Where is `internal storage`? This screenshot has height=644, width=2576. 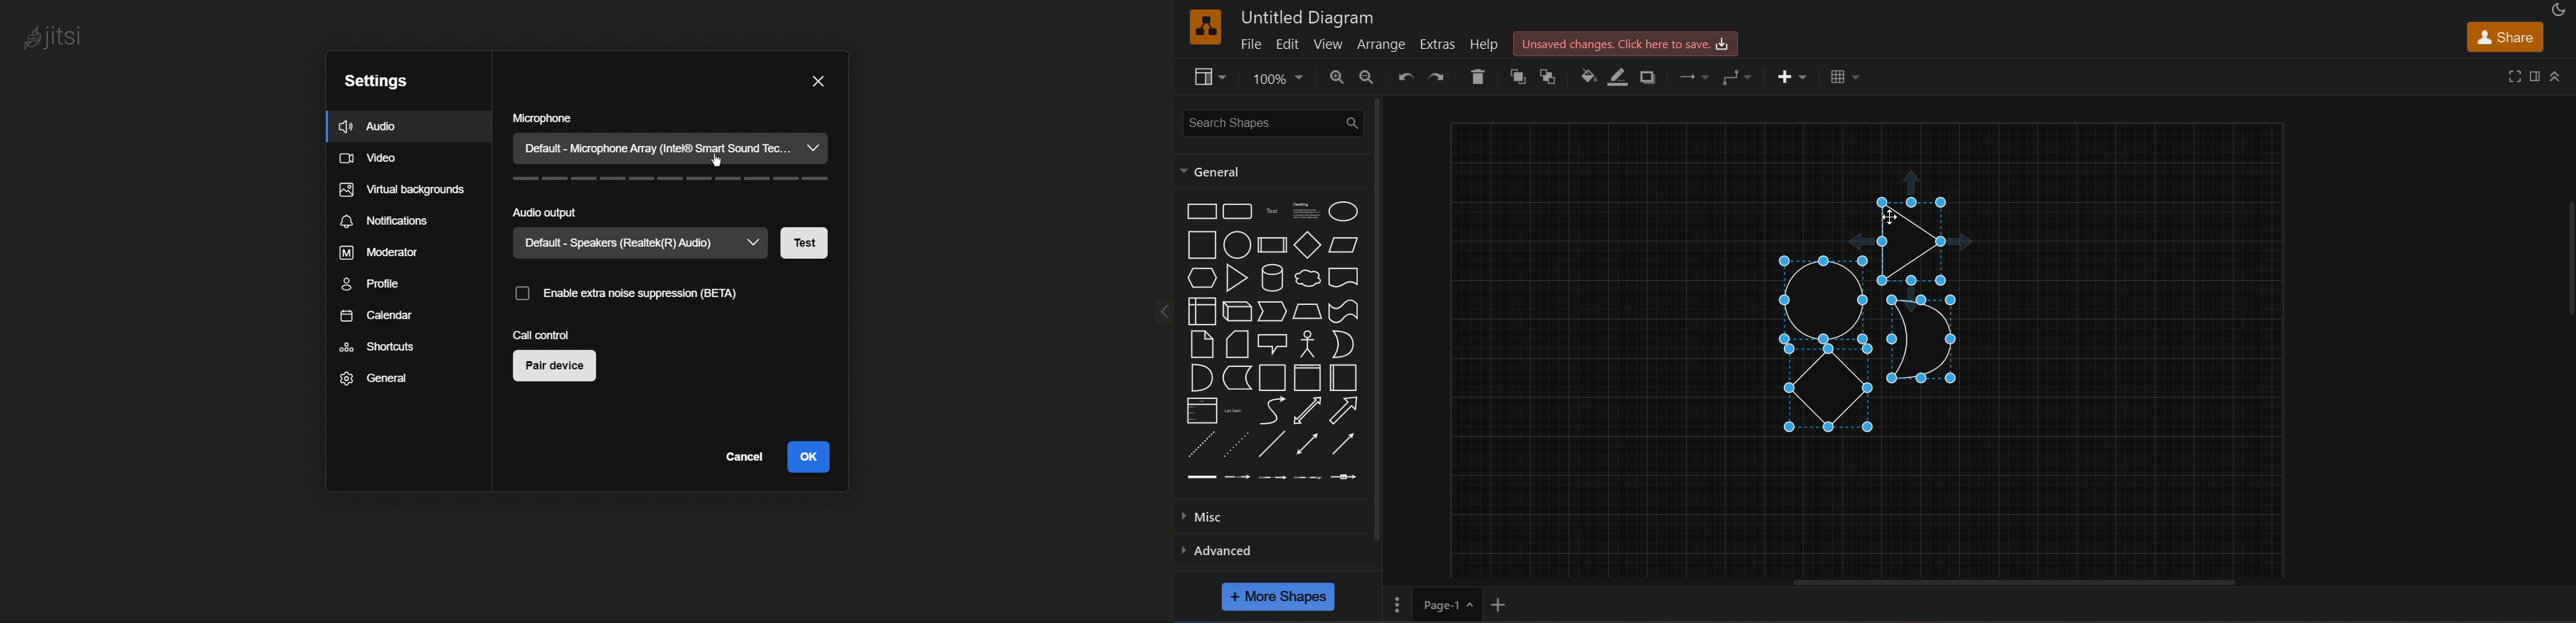 internal storage is located at coordinates (1202, 311).